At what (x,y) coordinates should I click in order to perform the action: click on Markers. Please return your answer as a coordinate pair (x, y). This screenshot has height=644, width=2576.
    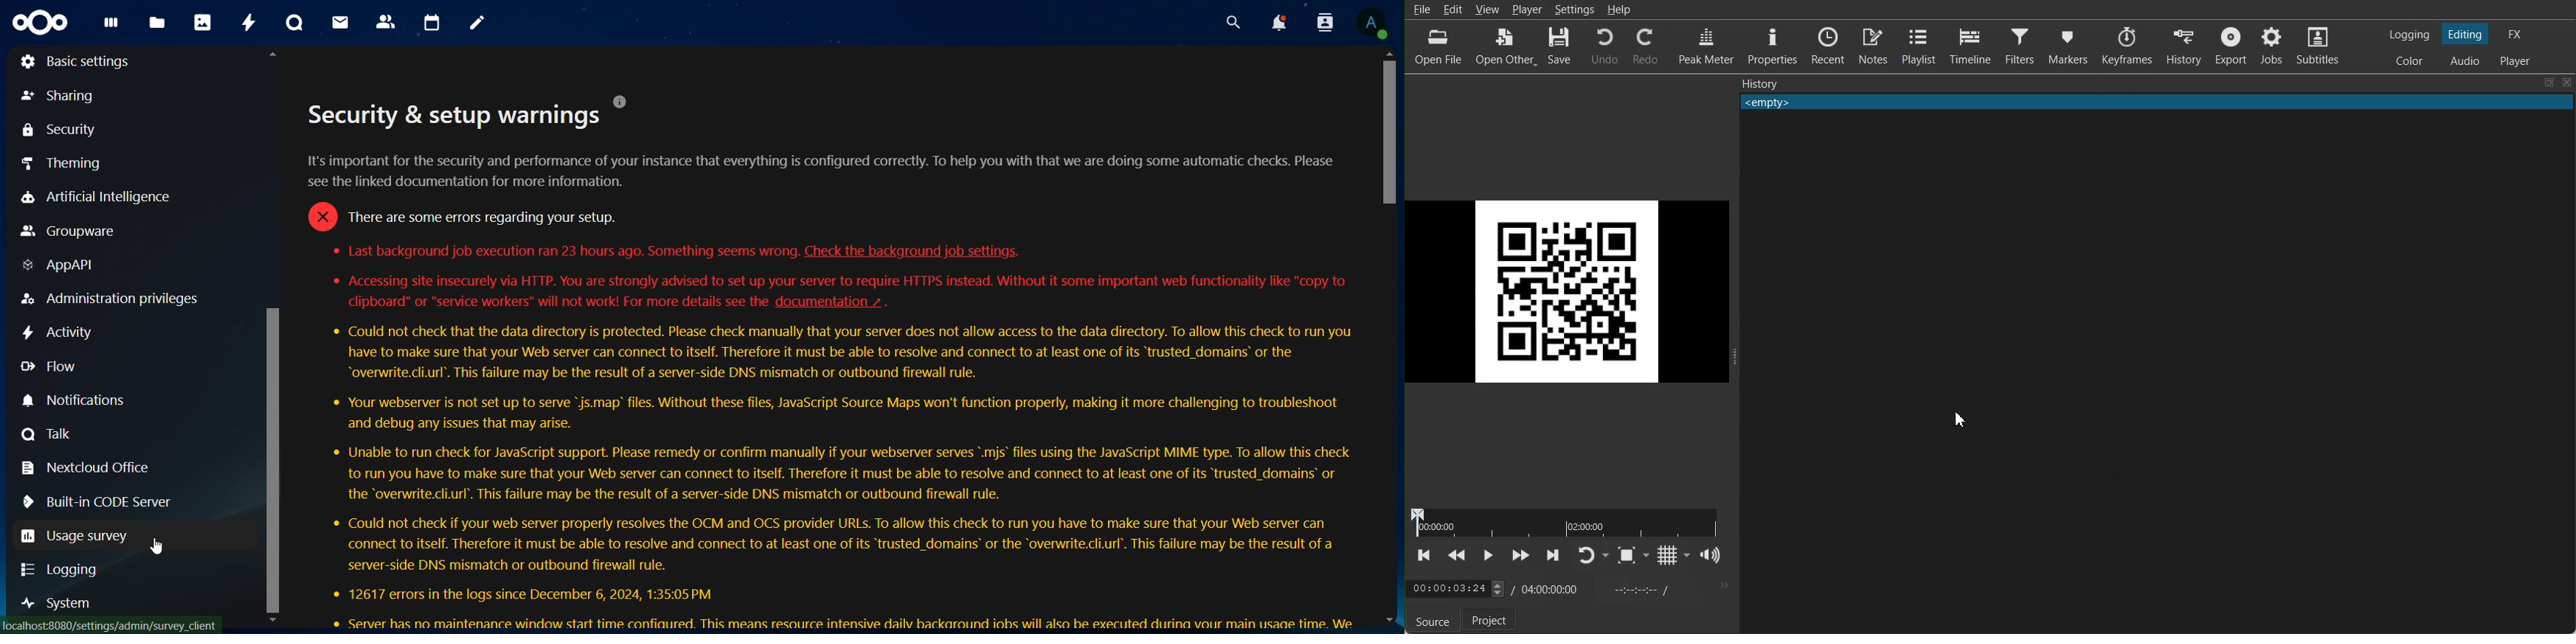
    Looking at the image, I should click on (2068, 45).